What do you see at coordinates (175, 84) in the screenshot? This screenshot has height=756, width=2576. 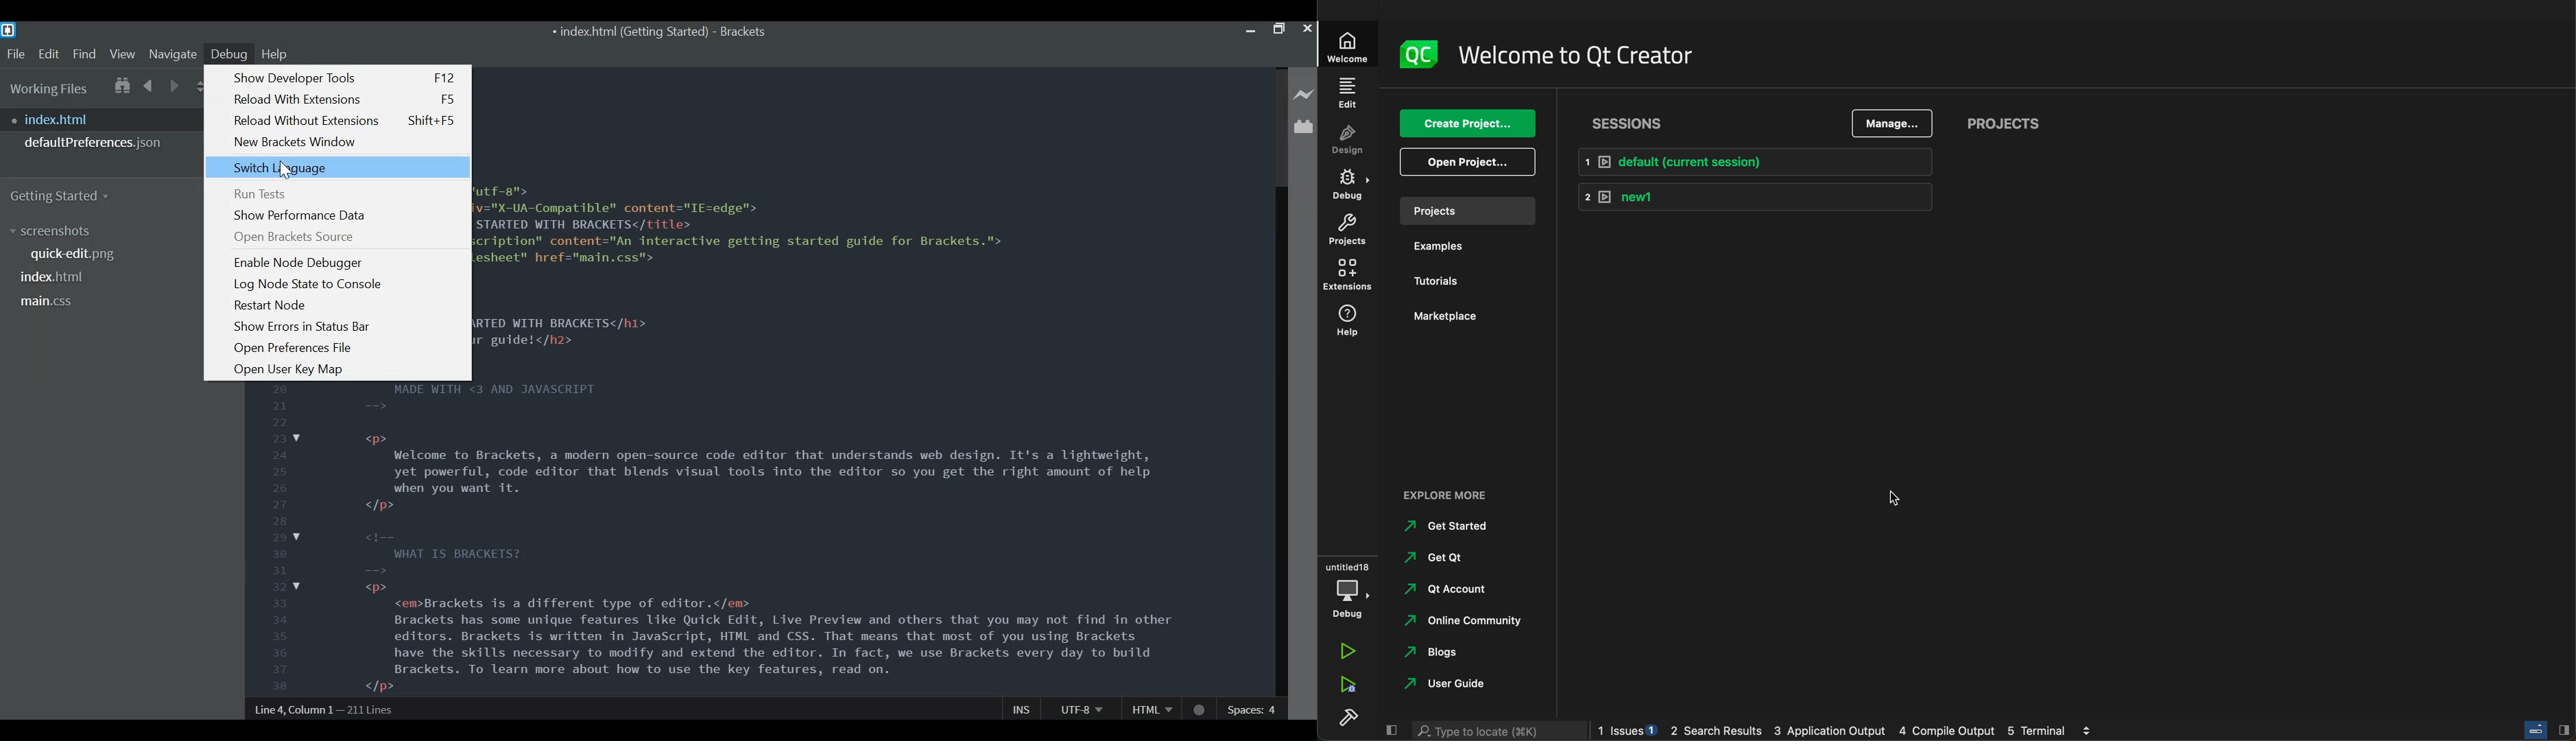 I see `Navigate Forward` at bounding box center [175, 84].